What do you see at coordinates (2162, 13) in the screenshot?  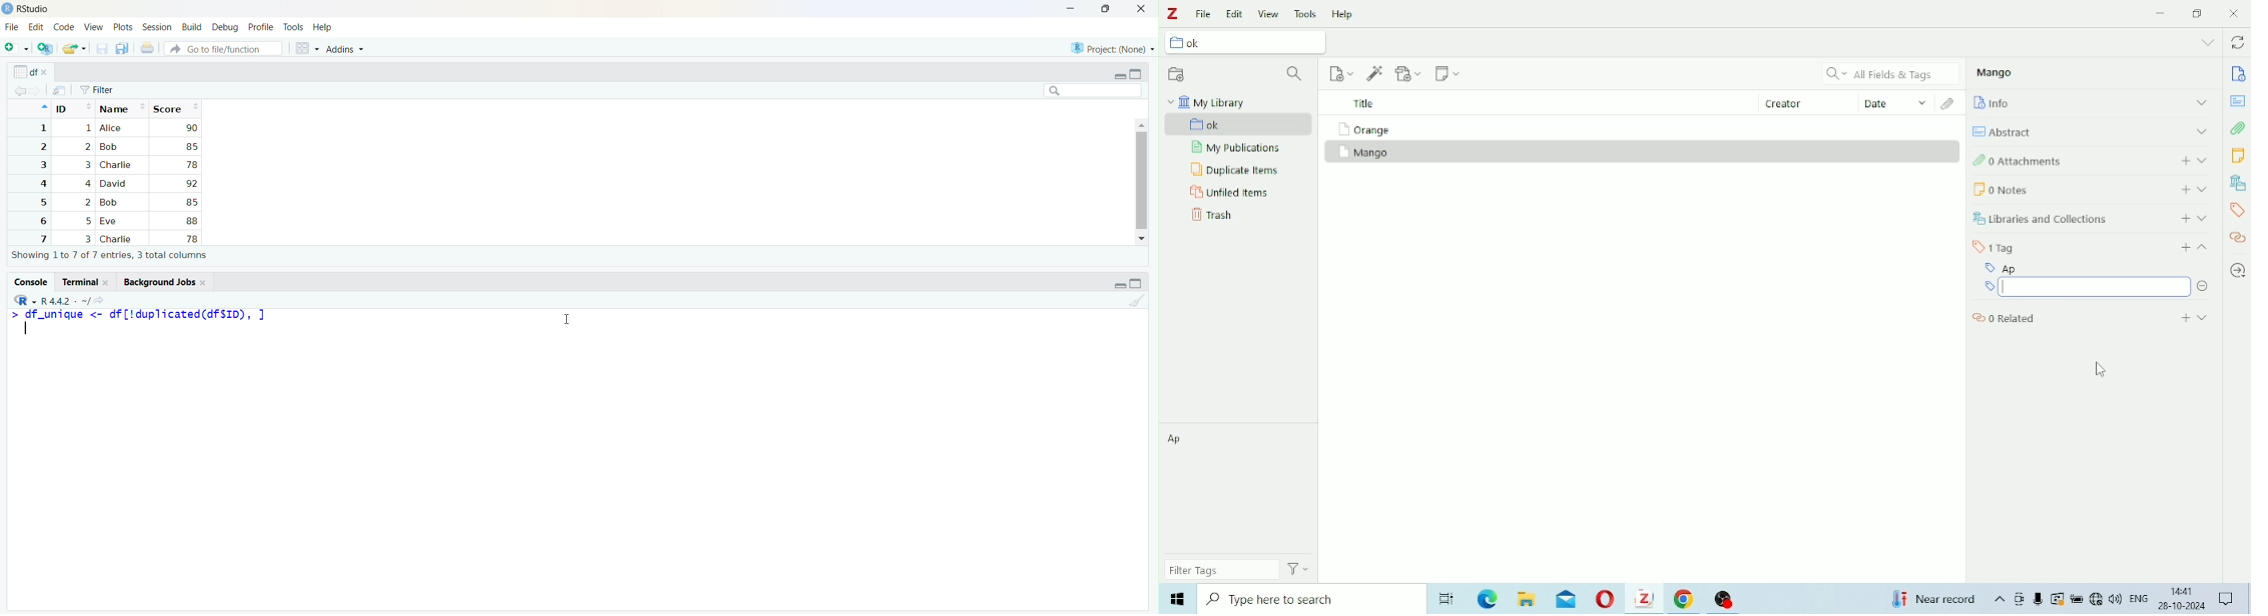 I see `Minimize` at bounding box center [2162, 13].